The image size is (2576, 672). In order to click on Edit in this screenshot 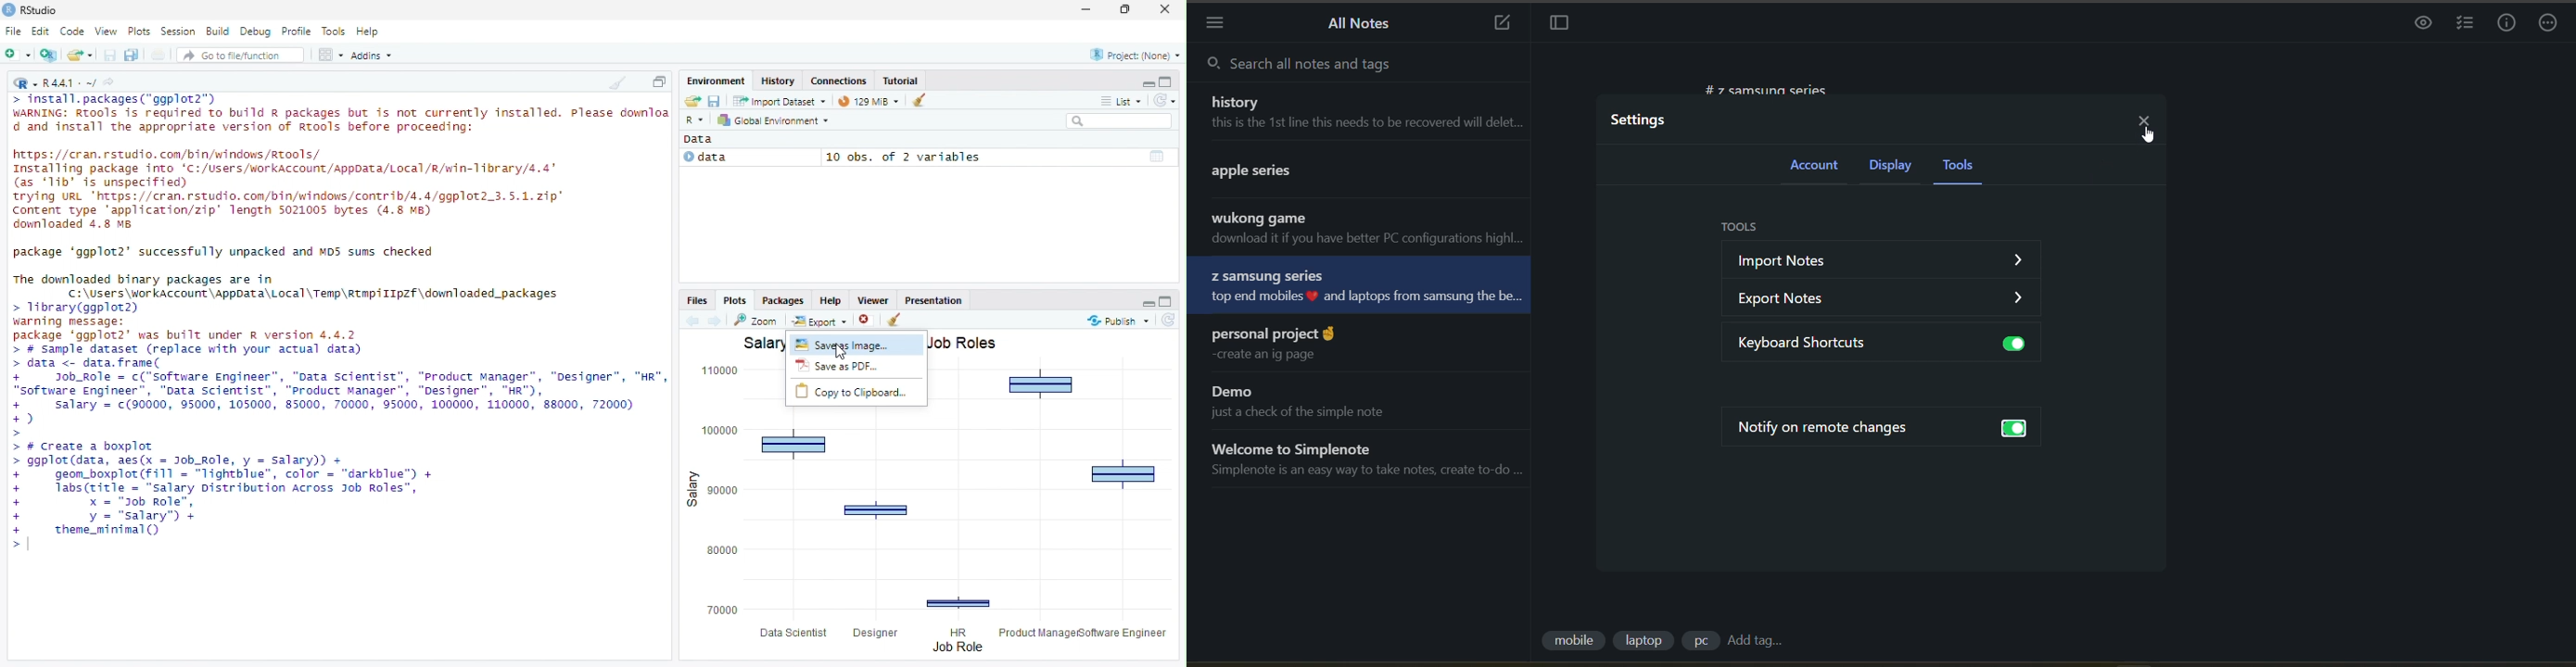, I will do `click(40, 32)`.